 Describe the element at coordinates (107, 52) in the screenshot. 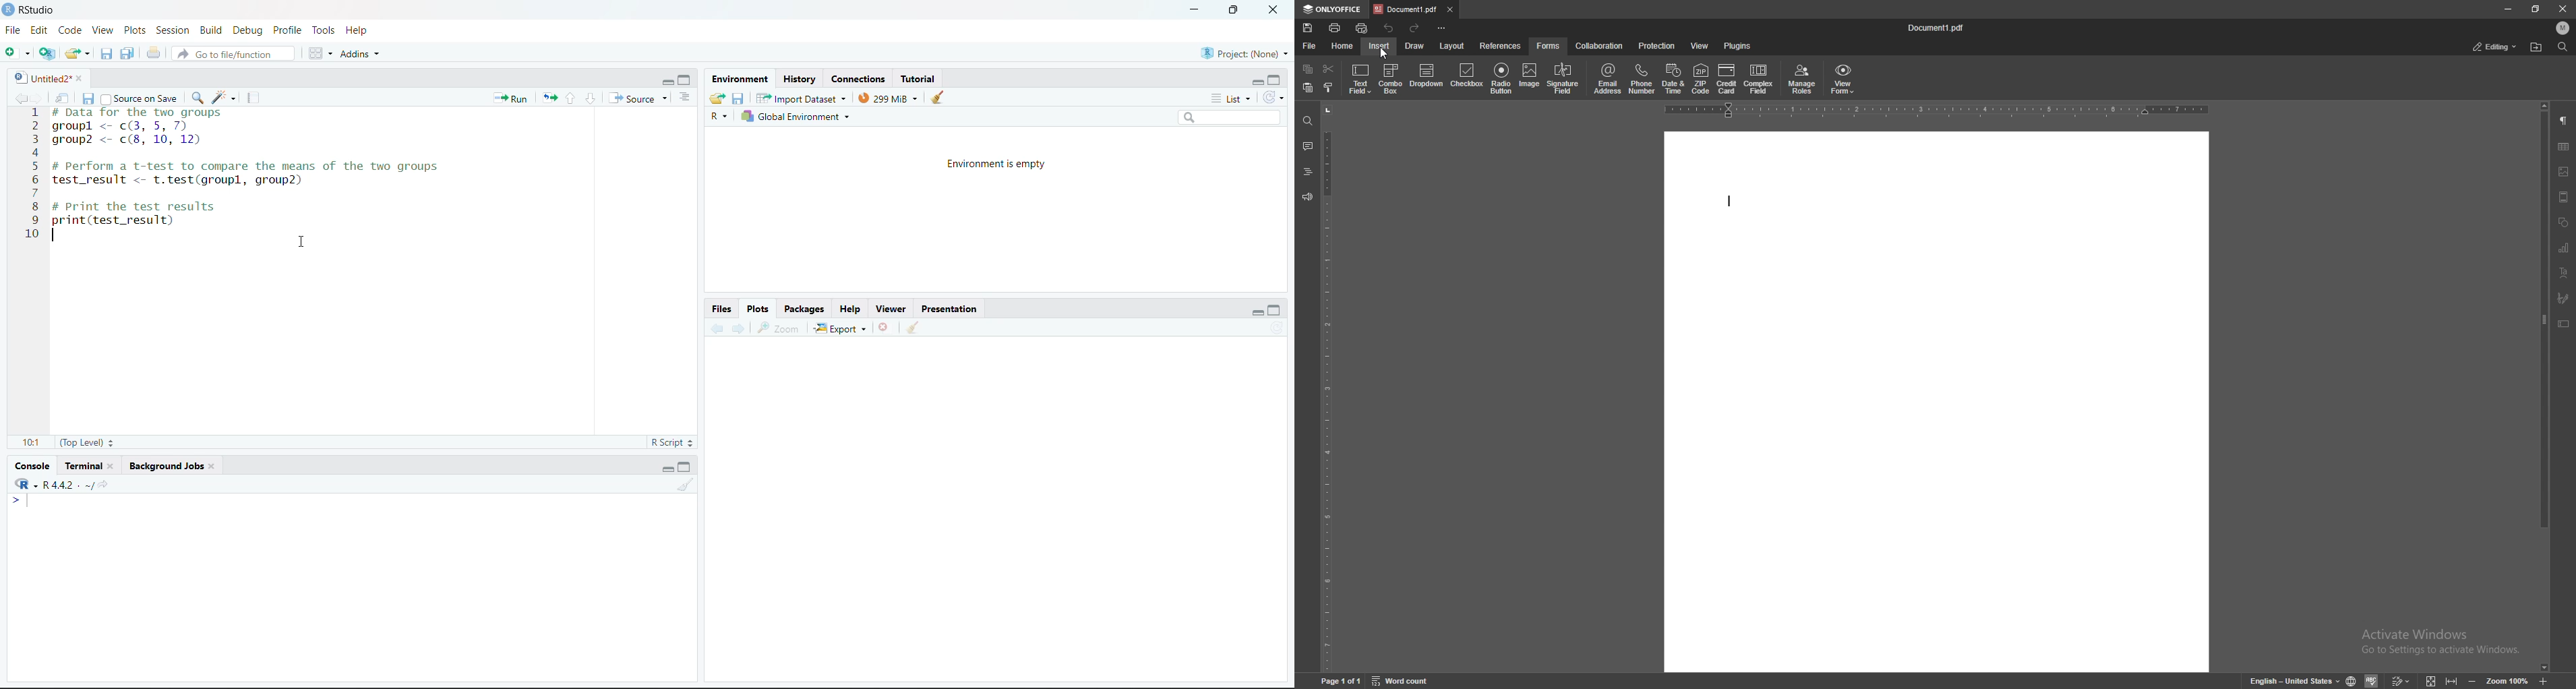

I see `save current document` at that location.